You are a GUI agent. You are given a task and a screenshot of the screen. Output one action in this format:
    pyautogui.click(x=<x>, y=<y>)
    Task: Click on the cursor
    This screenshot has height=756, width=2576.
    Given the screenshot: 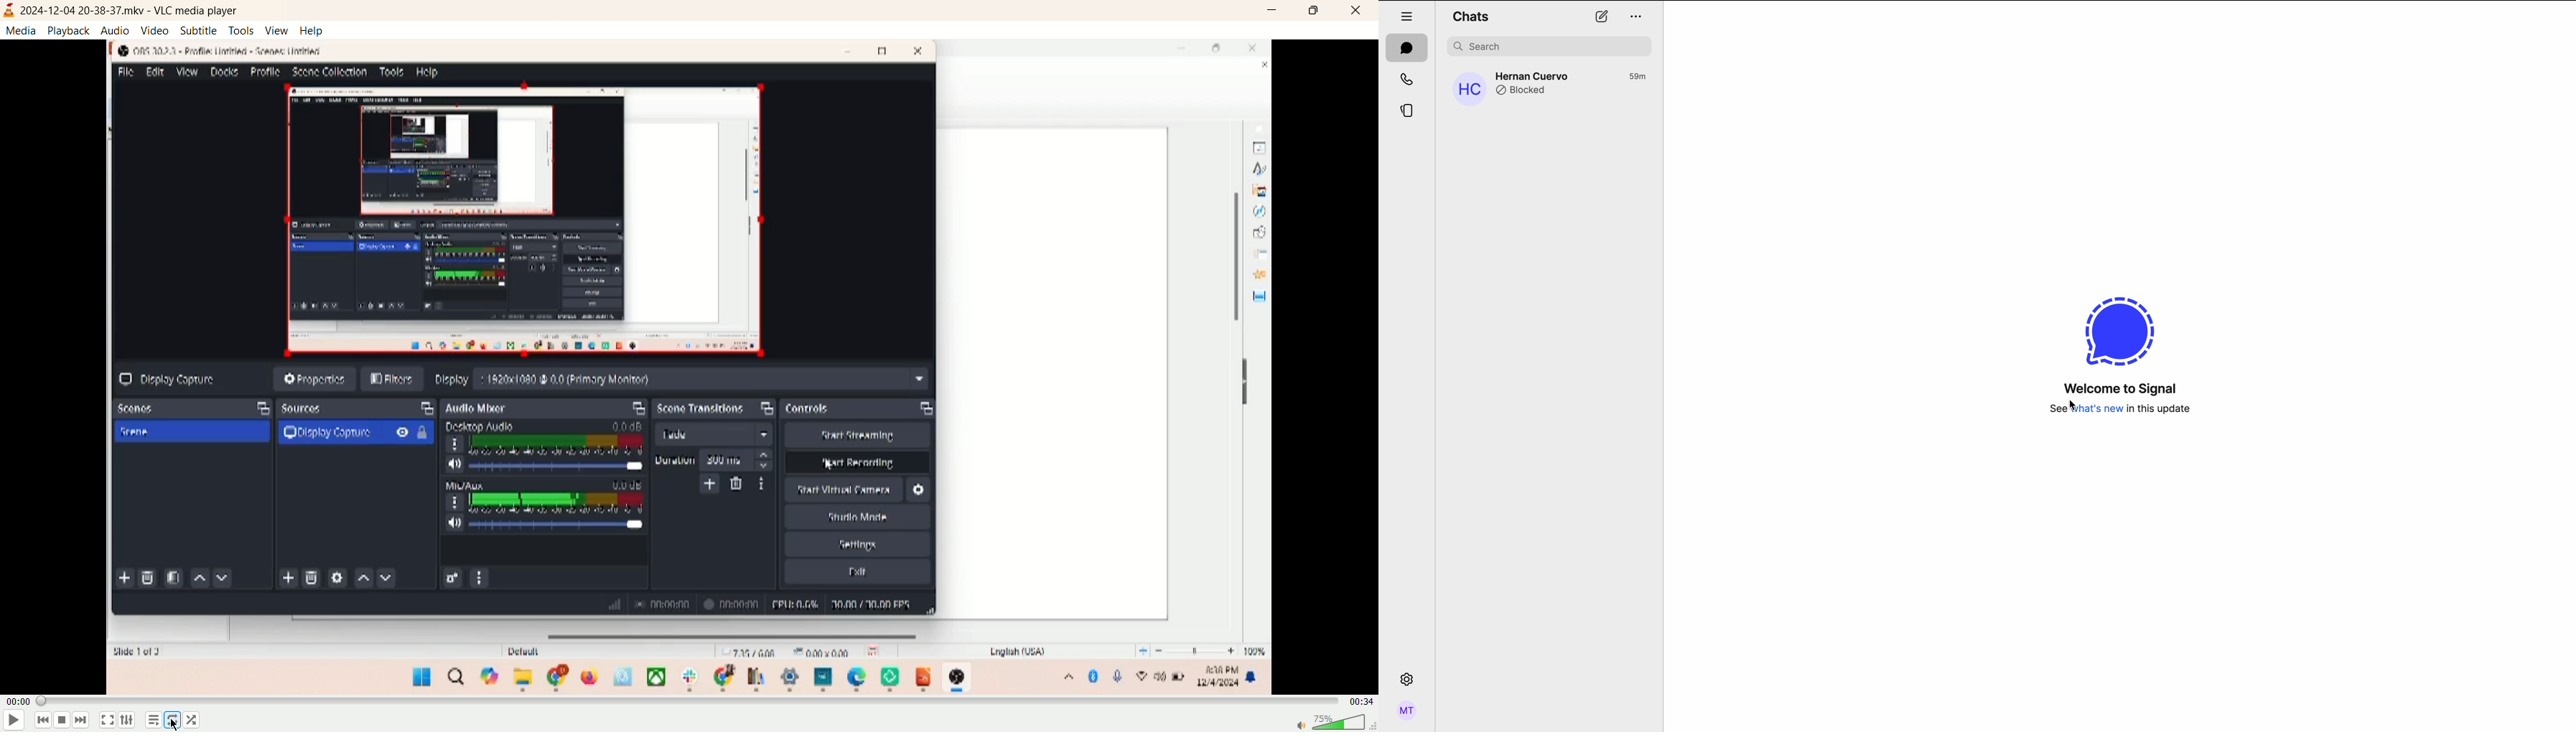 What is the action you would take?
    pyautogui.click(x=172, y=725)
    